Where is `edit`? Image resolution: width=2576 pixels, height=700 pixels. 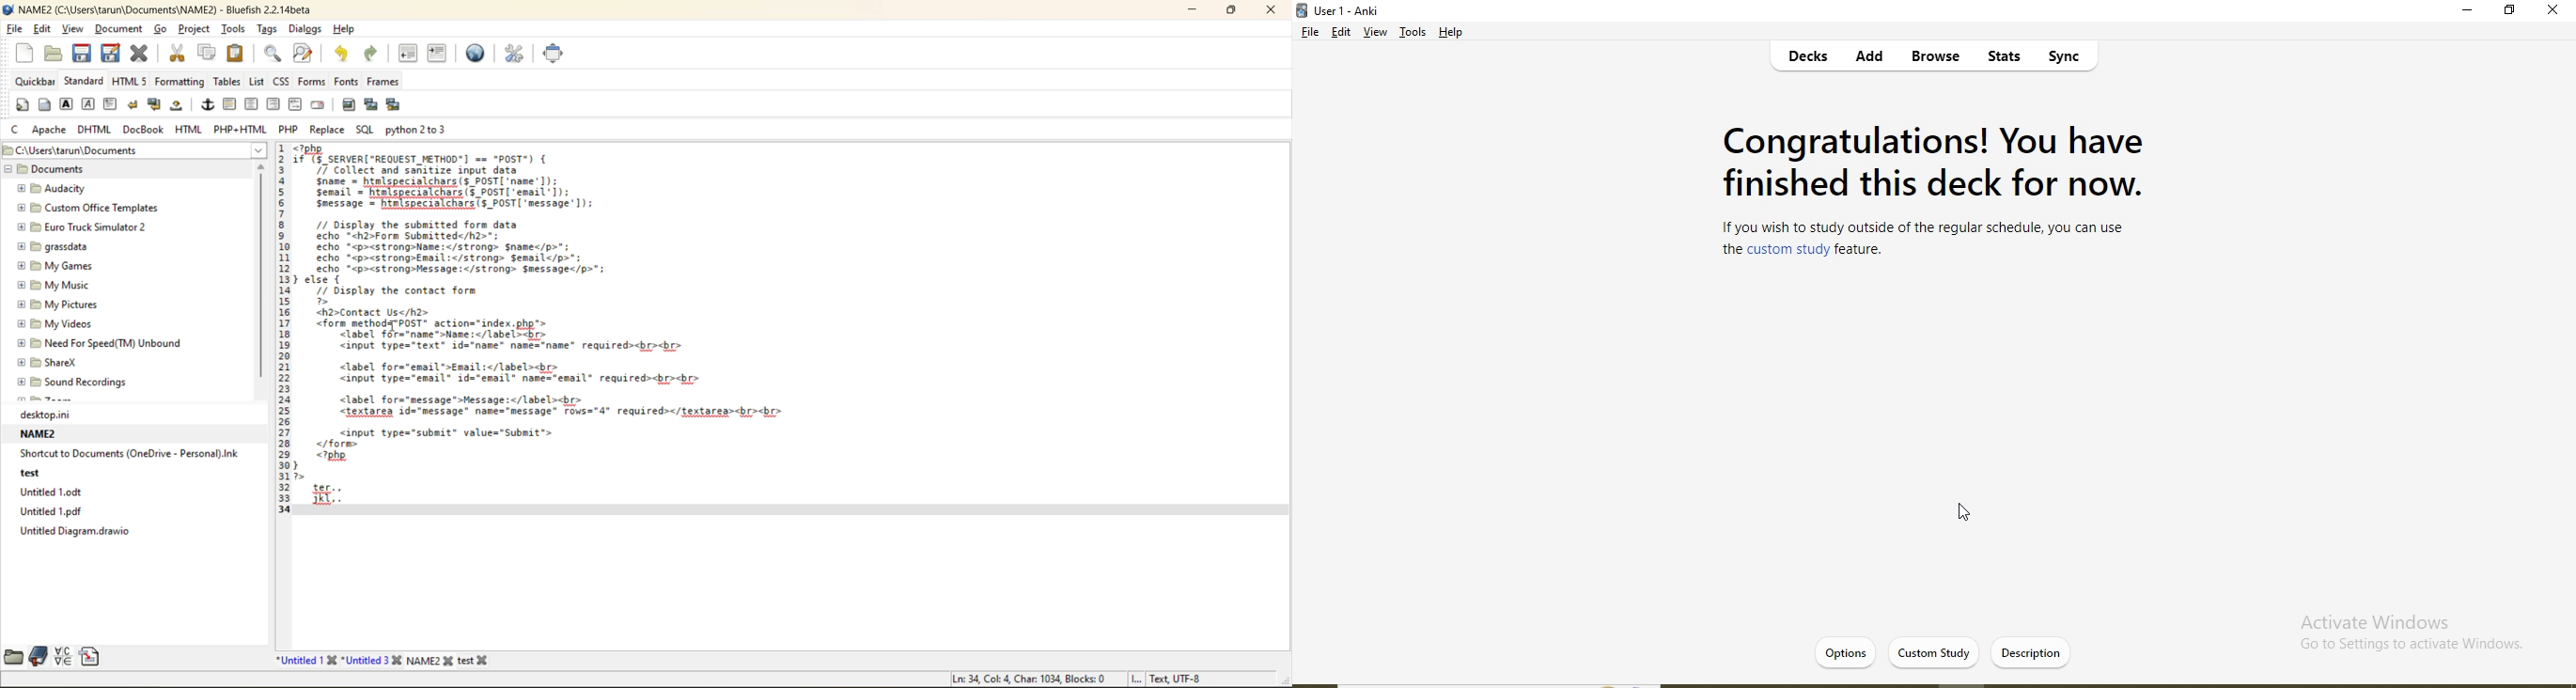 edit is located at coordinates (1342, 34).